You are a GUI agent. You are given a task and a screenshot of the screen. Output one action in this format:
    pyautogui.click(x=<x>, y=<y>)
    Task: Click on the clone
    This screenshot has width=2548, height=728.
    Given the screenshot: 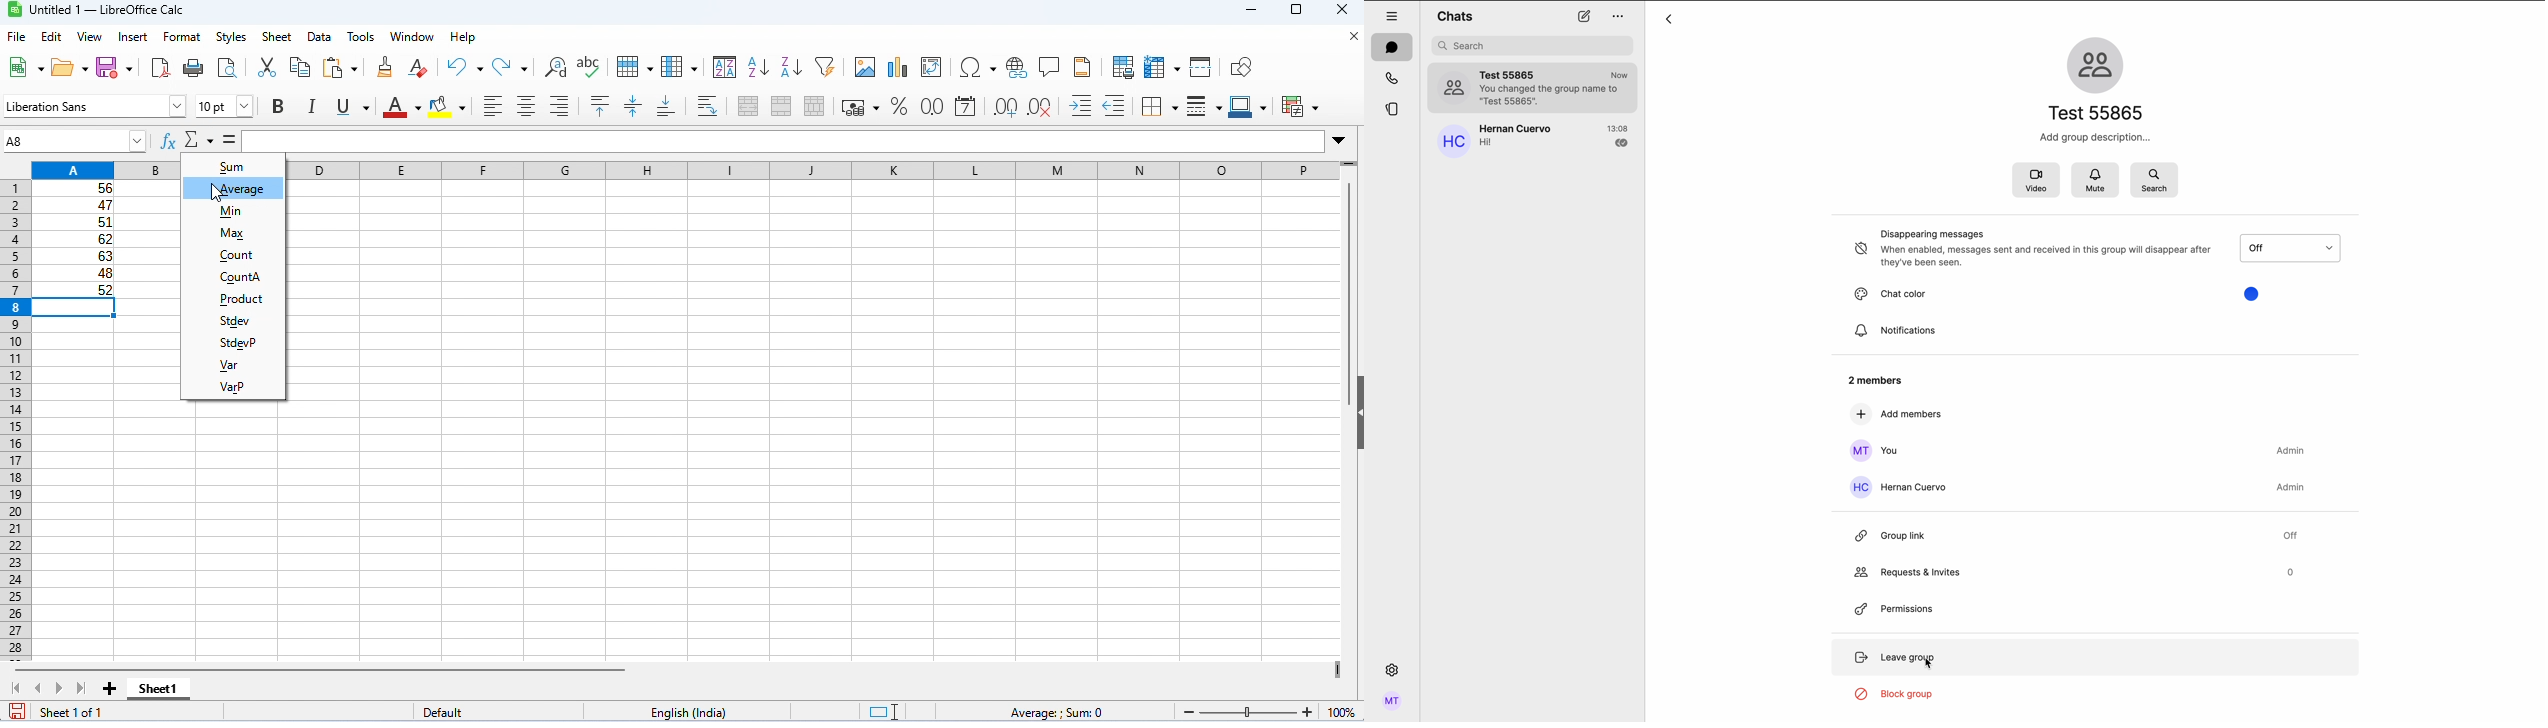 What is the action you would take?
    pyautogui.click(x=384, y=66)
    